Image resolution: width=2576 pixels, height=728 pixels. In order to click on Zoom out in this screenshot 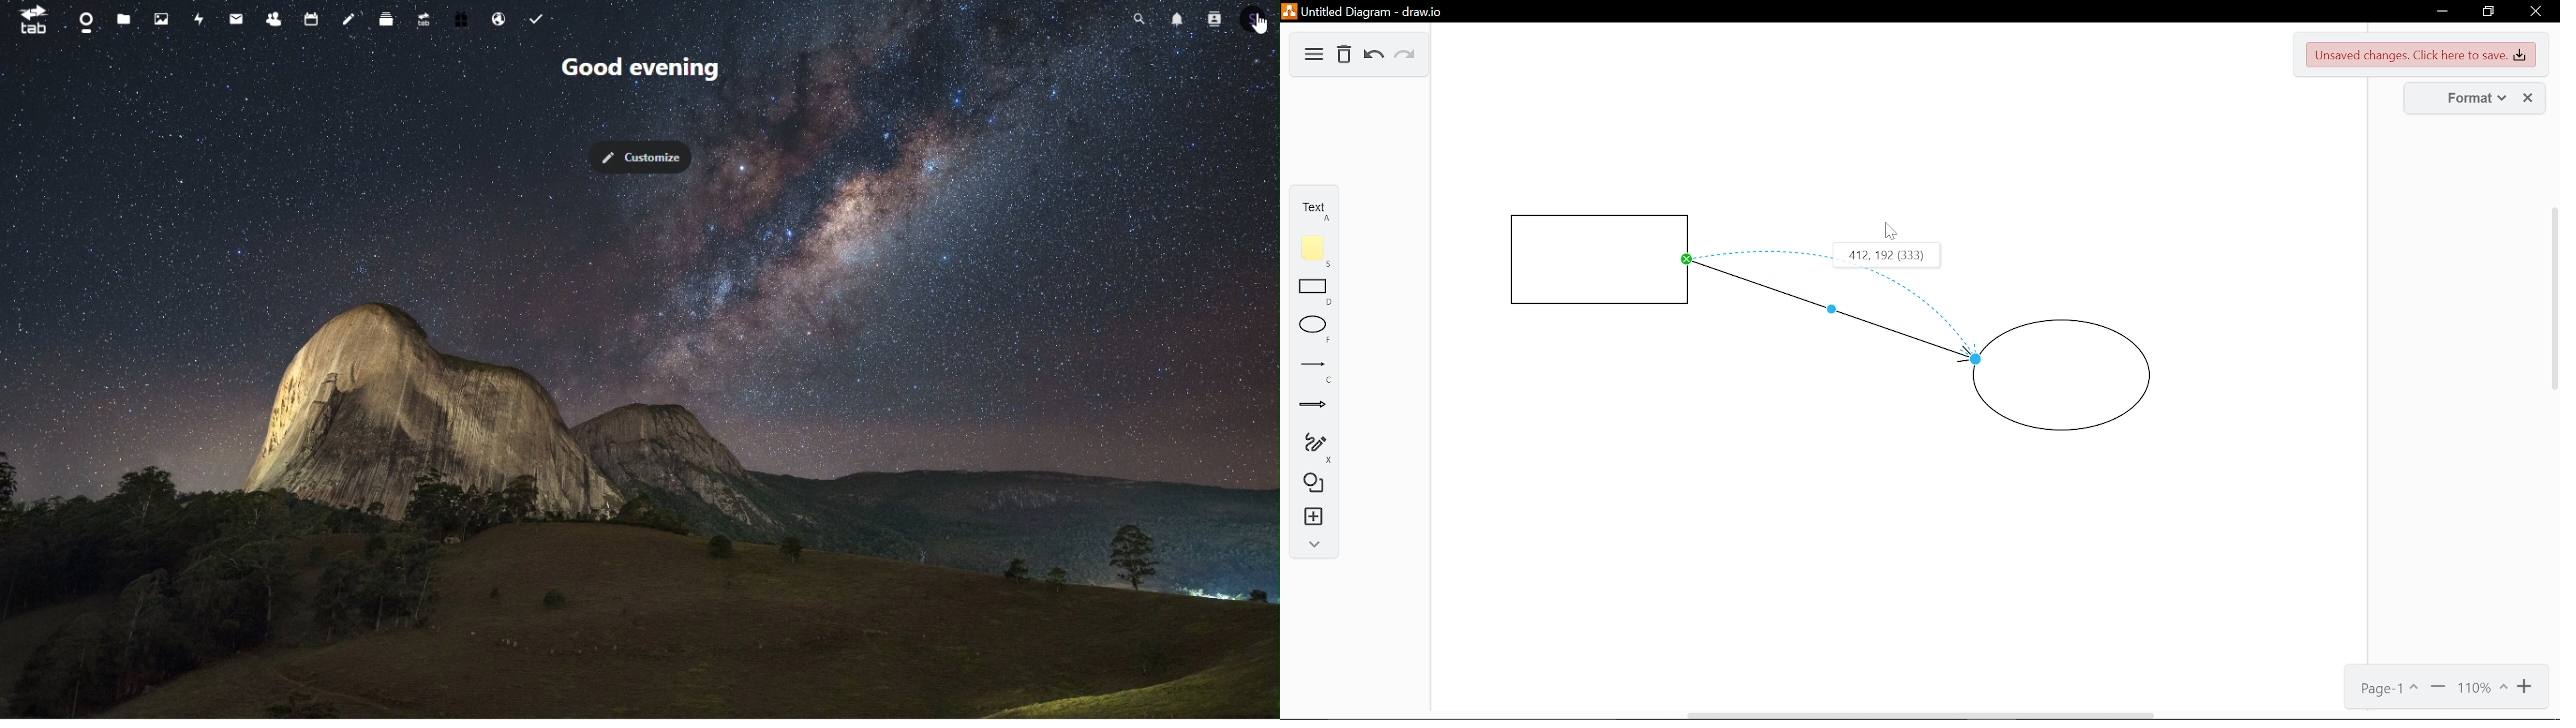, I will do `click(2438, 689)`.